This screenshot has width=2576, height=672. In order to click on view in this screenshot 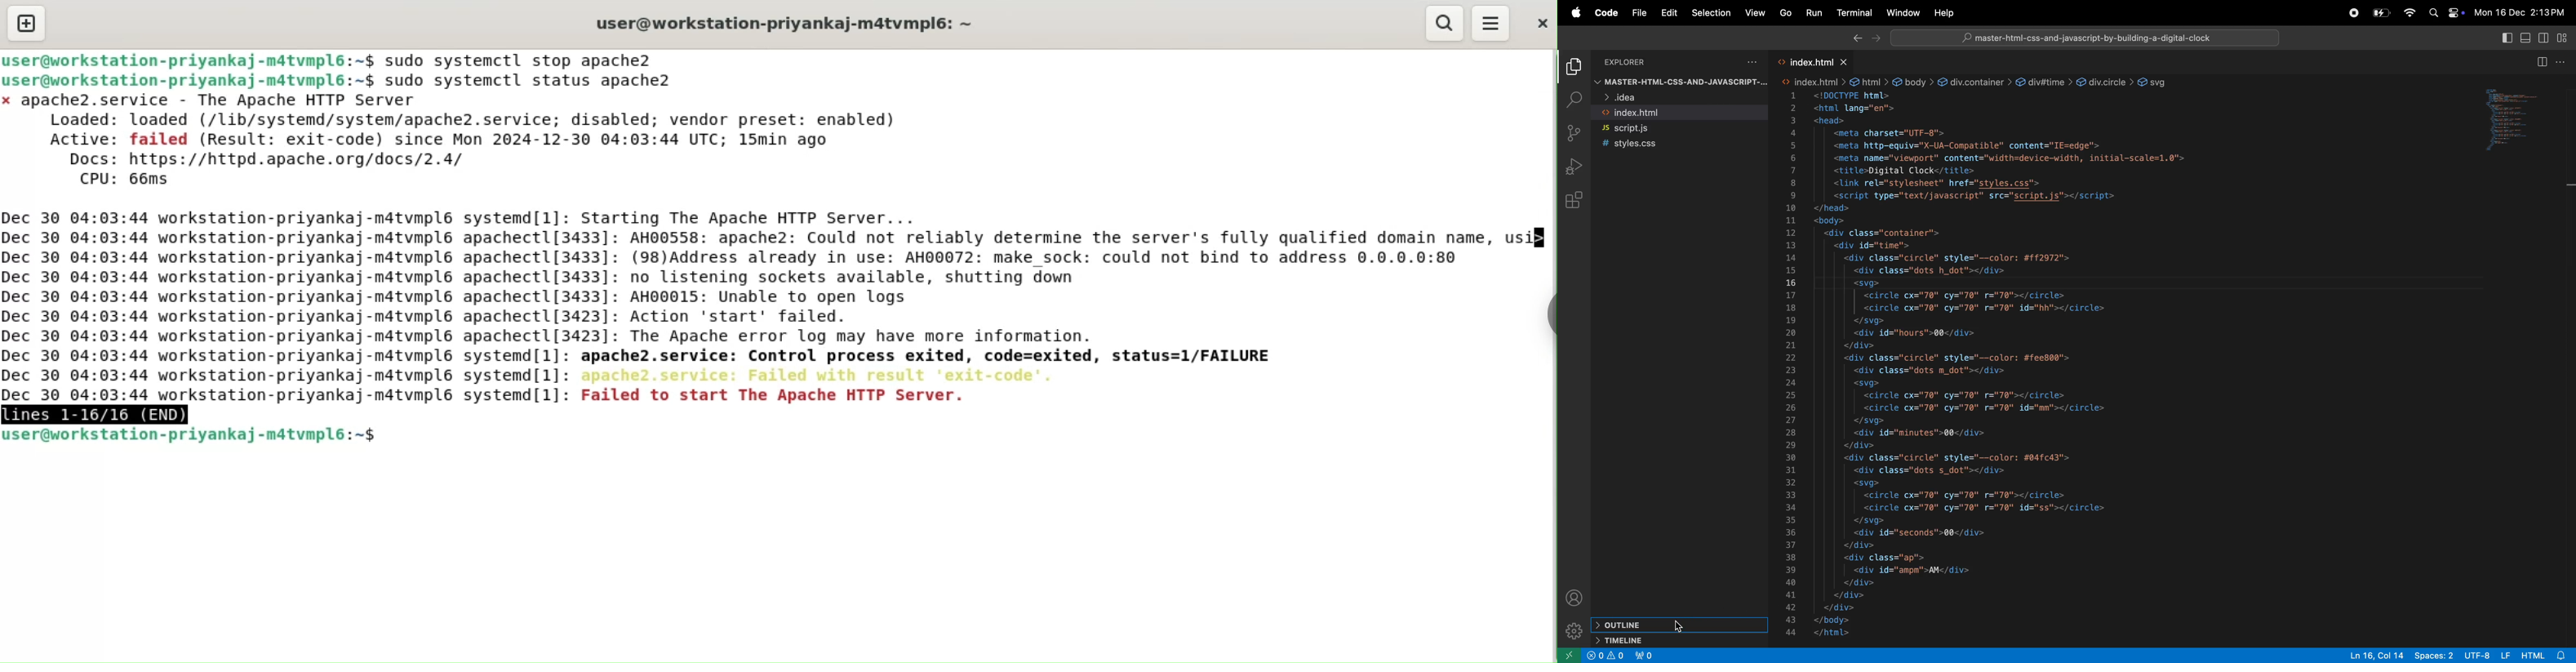, I will do `click(1755, 11)`.